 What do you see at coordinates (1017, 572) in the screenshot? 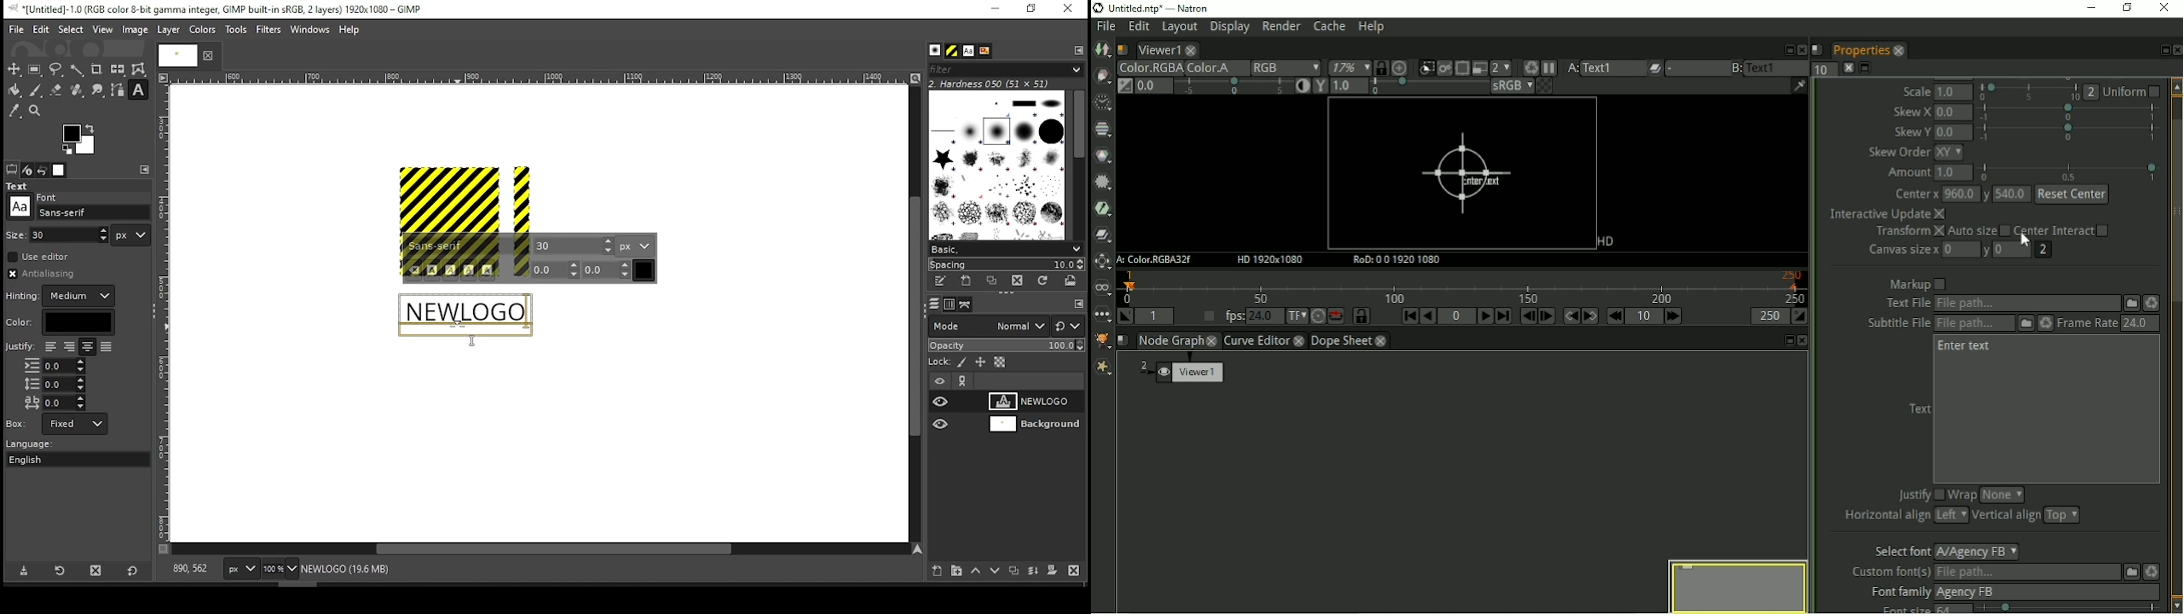
I see `duplicate layer` at bounding box center [1017, 572].